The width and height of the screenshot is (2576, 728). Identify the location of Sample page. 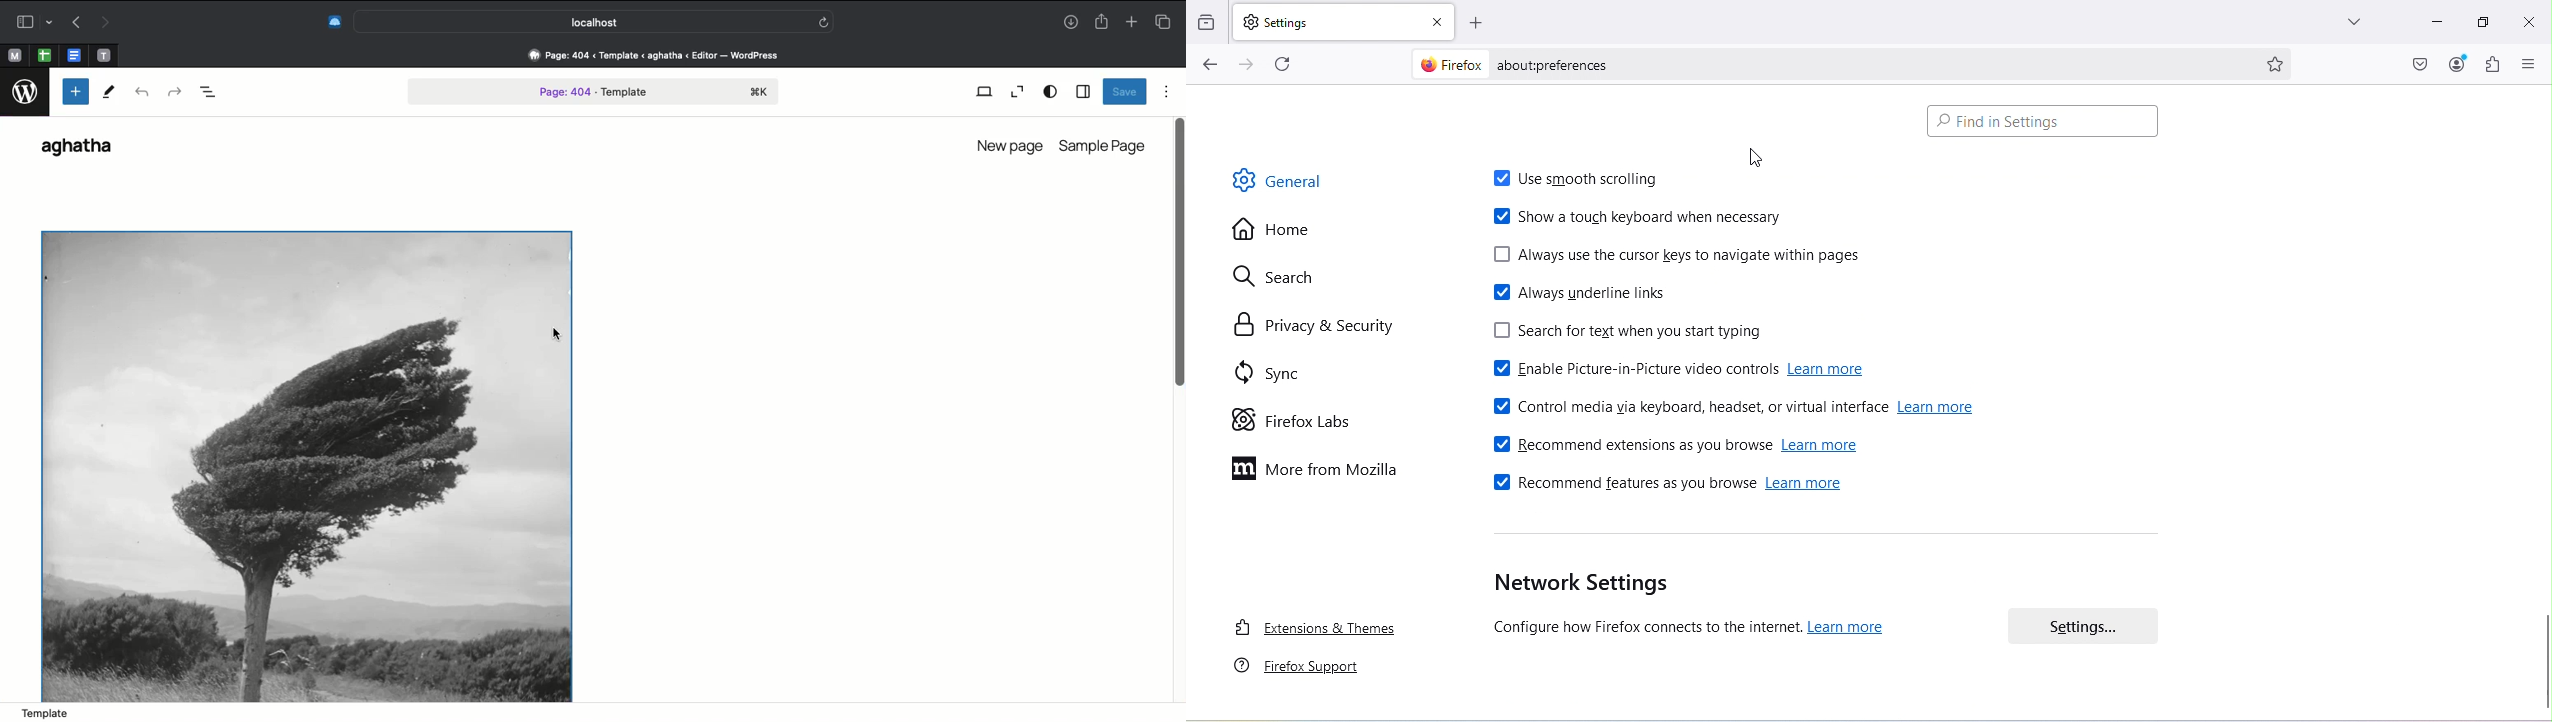
(1105, 146).